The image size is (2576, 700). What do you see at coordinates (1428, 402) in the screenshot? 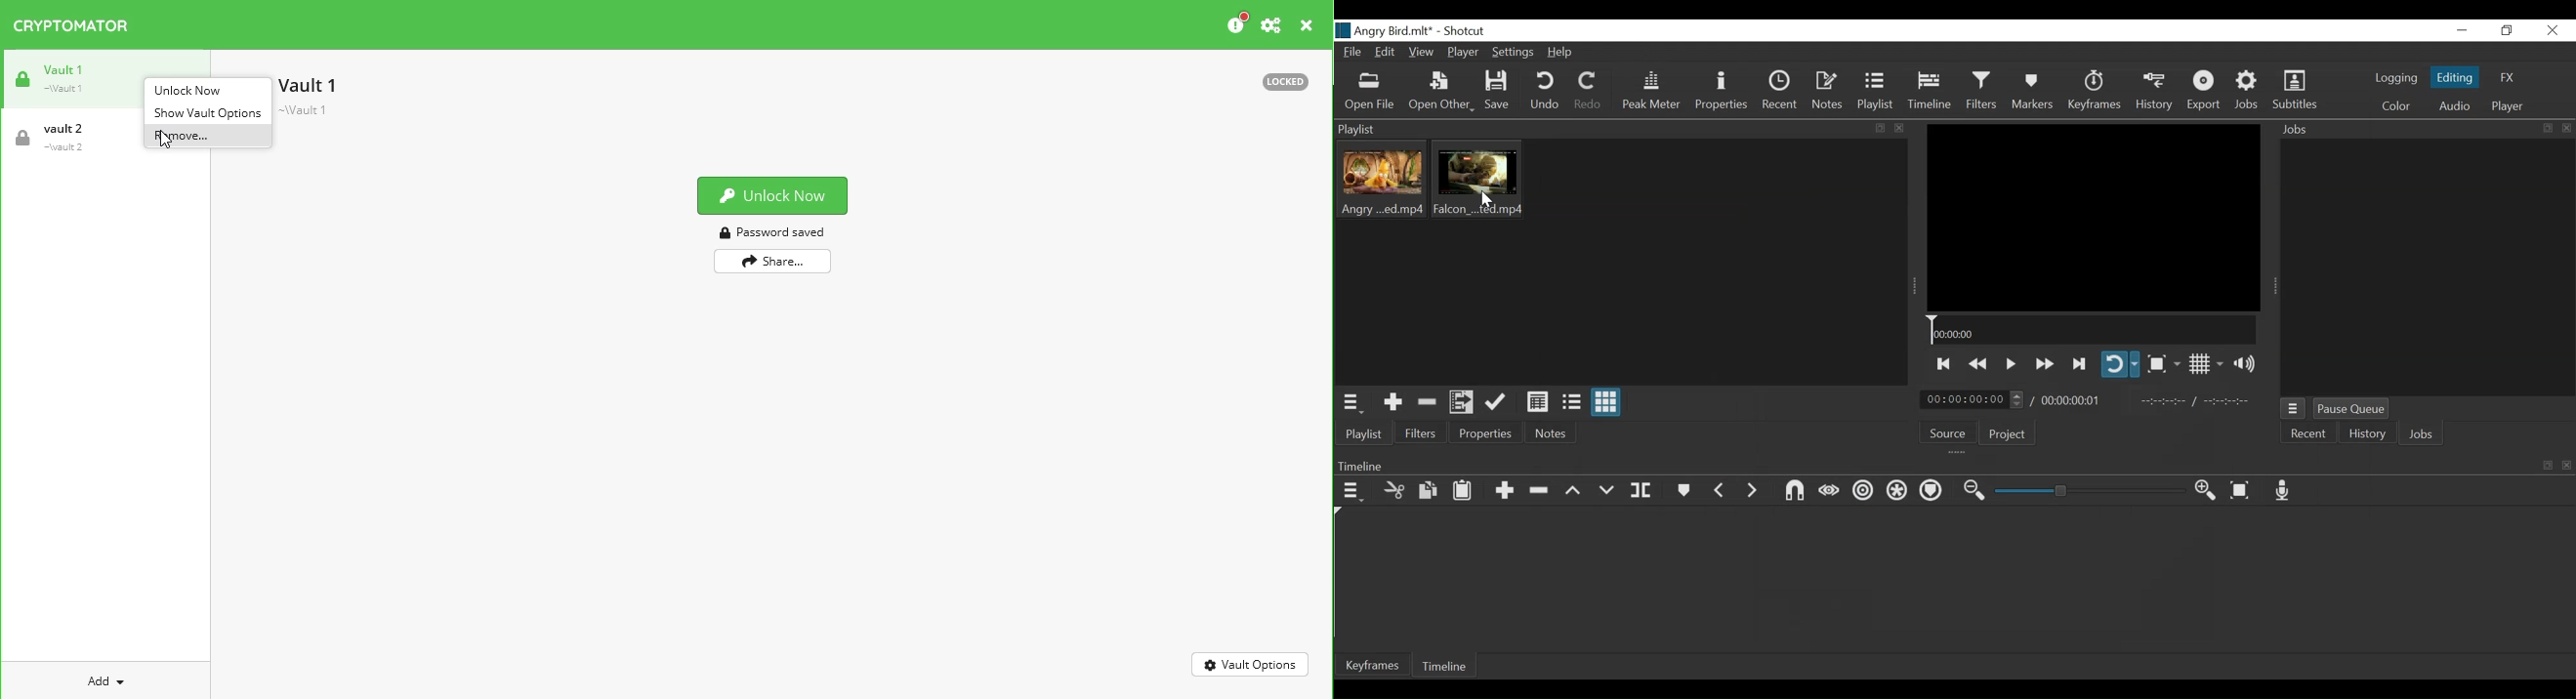
I see `Remove Cut` at bounding box center [1428, 402].